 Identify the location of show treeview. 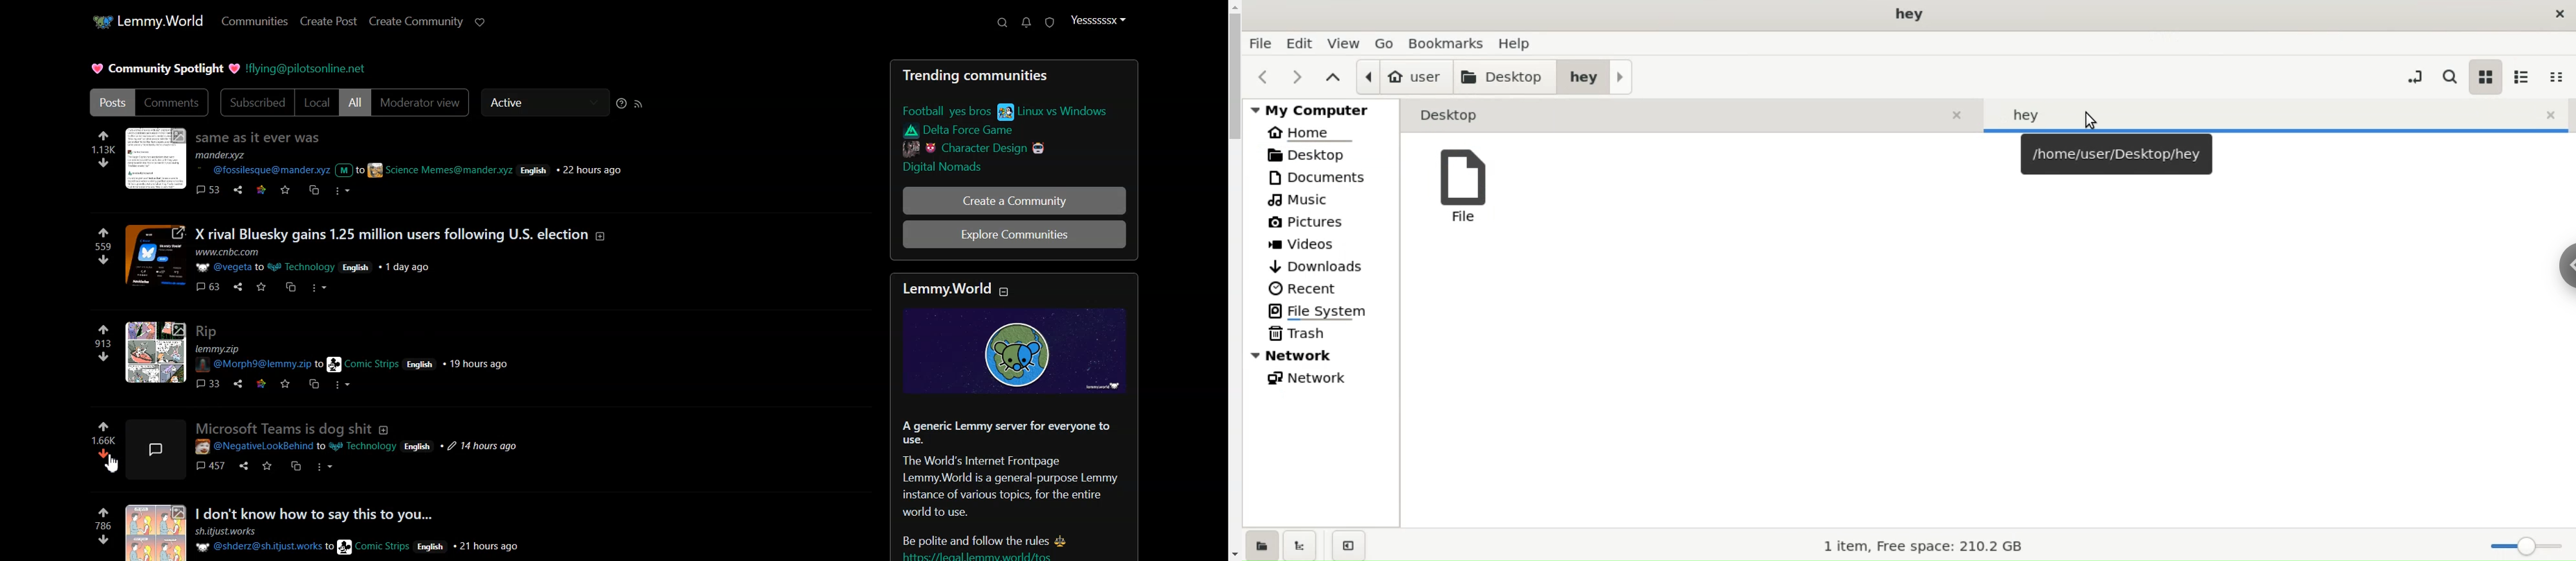
(1302, 544).